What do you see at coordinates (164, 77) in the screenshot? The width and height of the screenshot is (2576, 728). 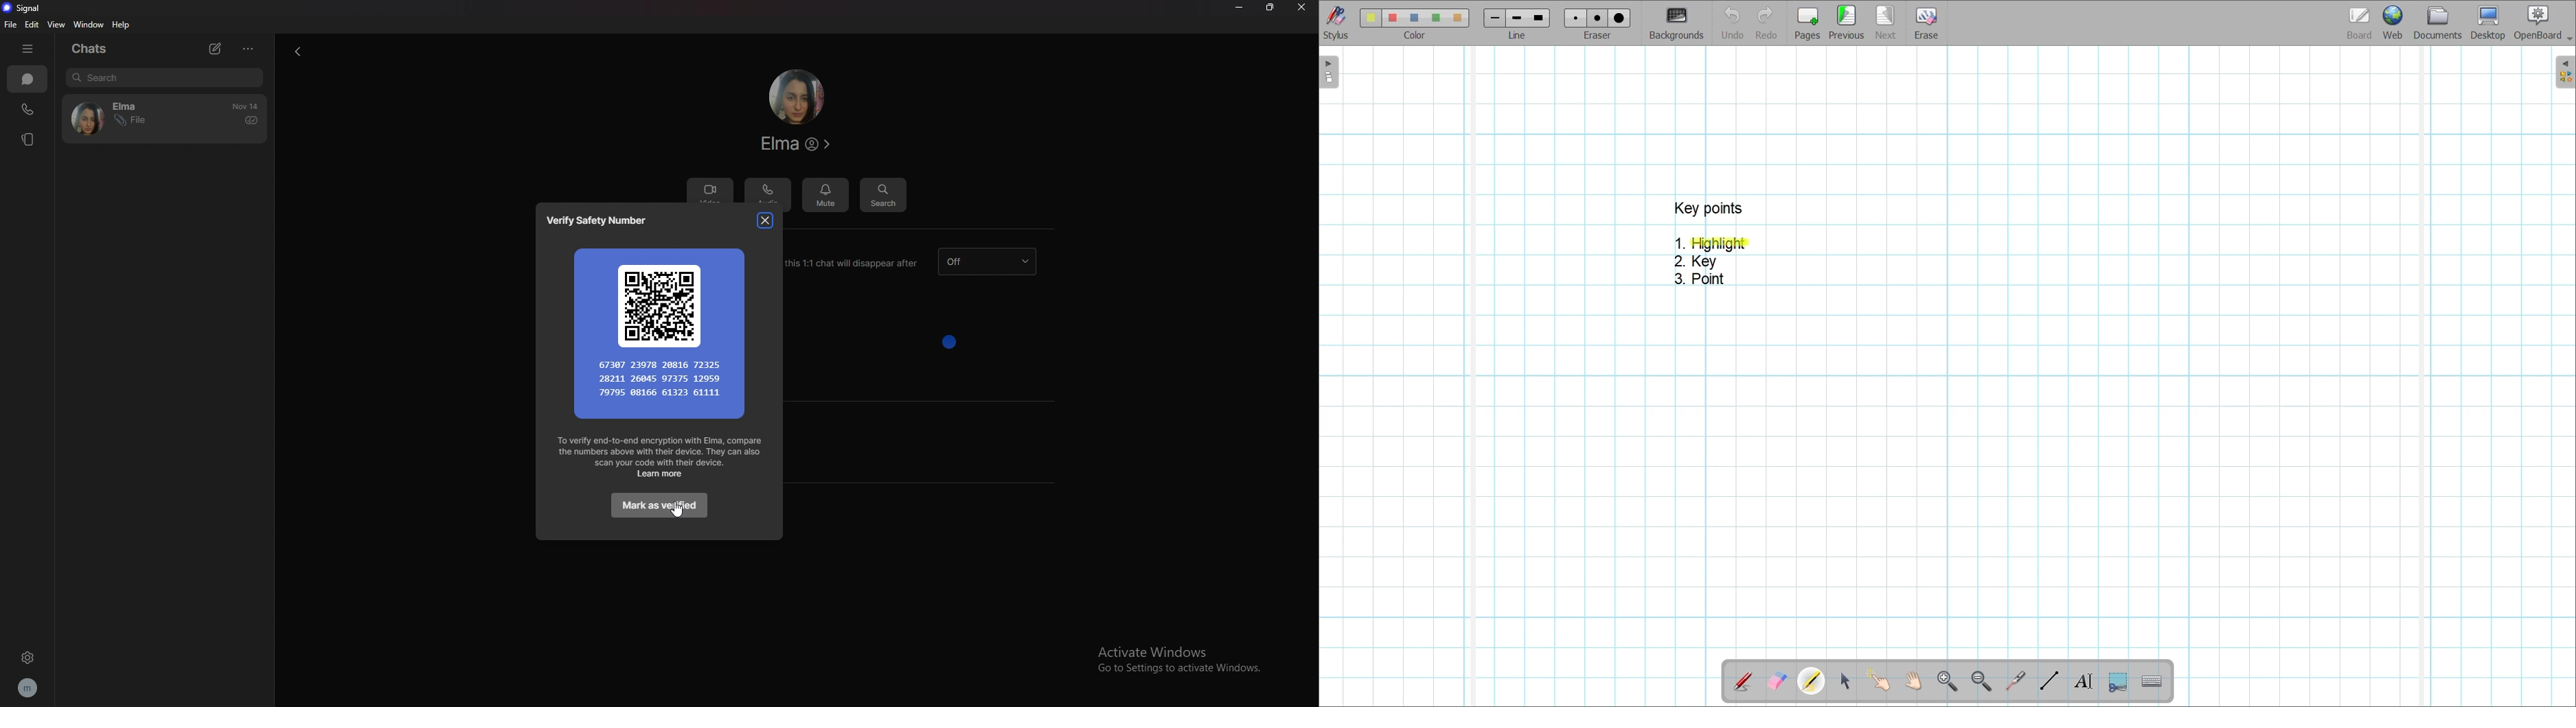 I see `search messages` at bounding box center [164, 77].